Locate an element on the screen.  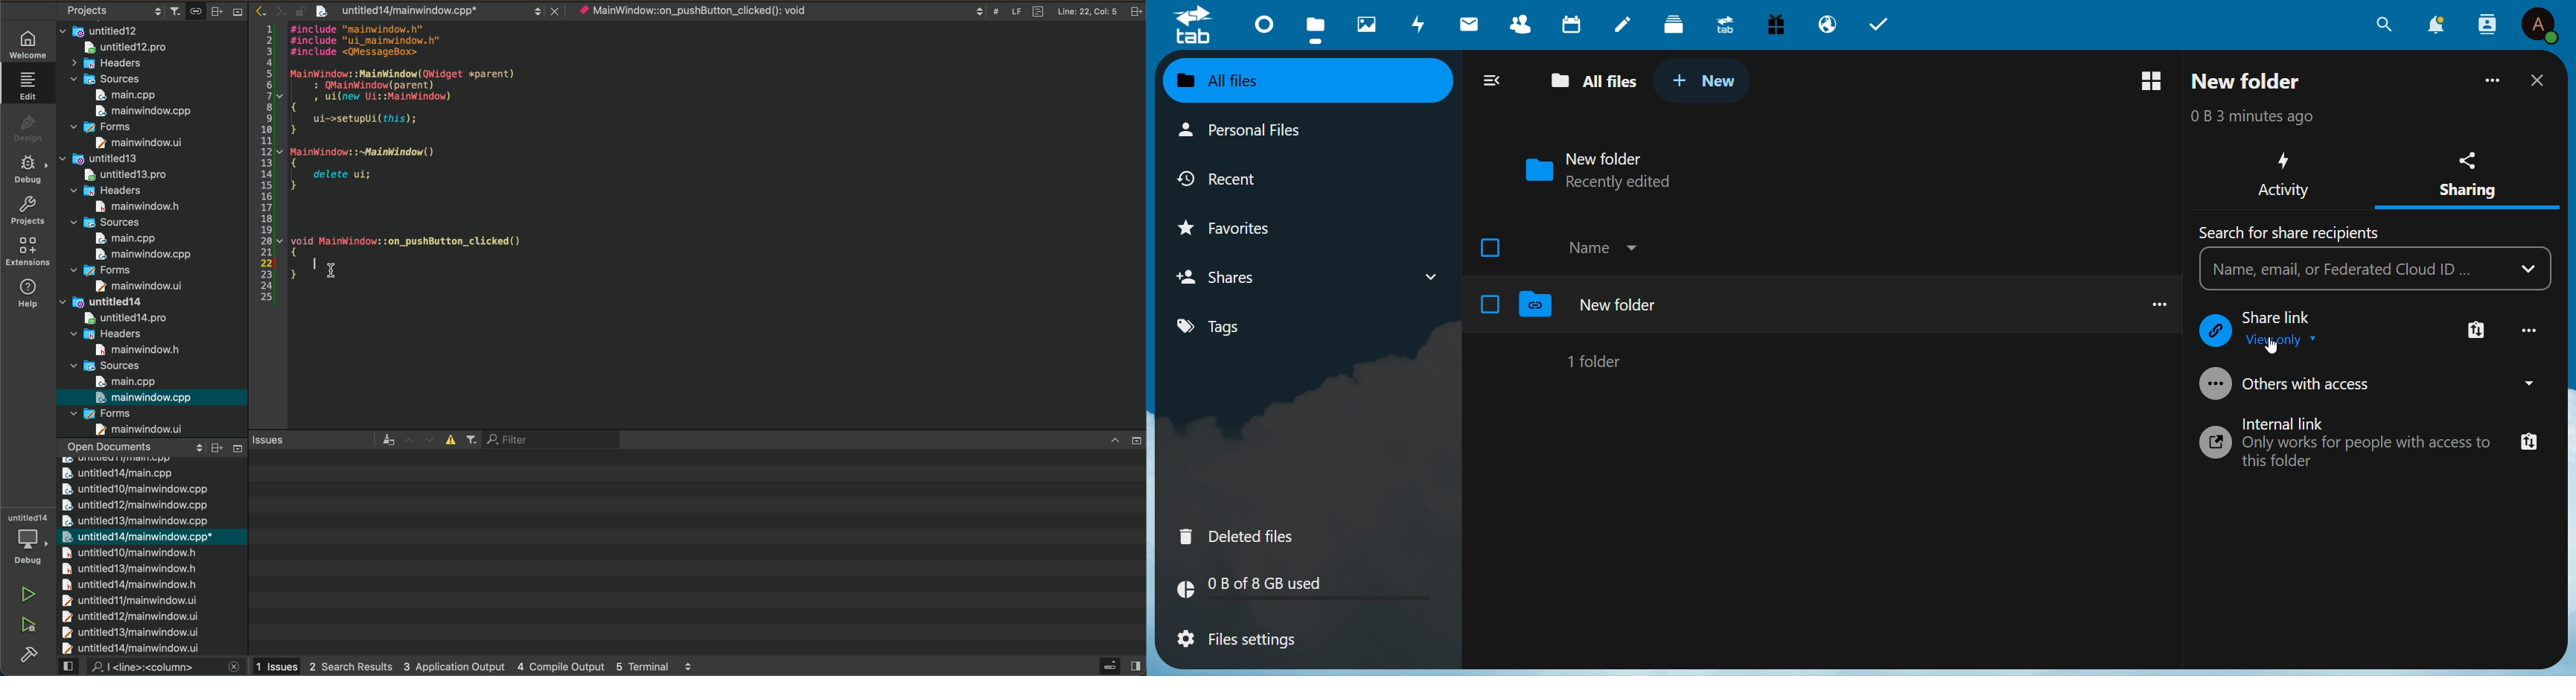
Dashboard is located at coordinates (1259, 23).